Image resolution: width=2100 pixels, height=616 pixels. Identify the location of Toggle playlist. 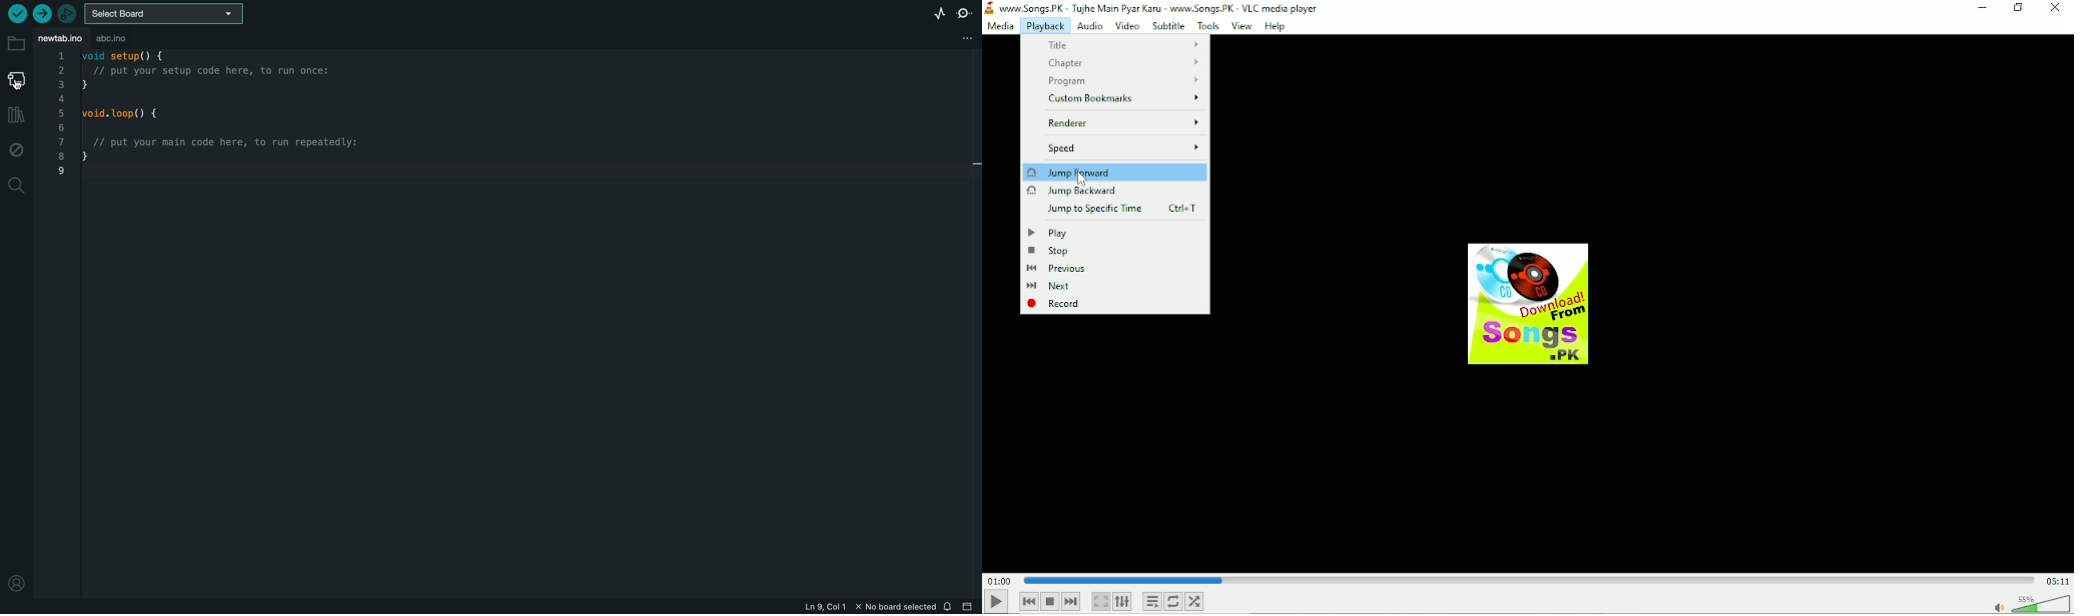
(1152, 600).